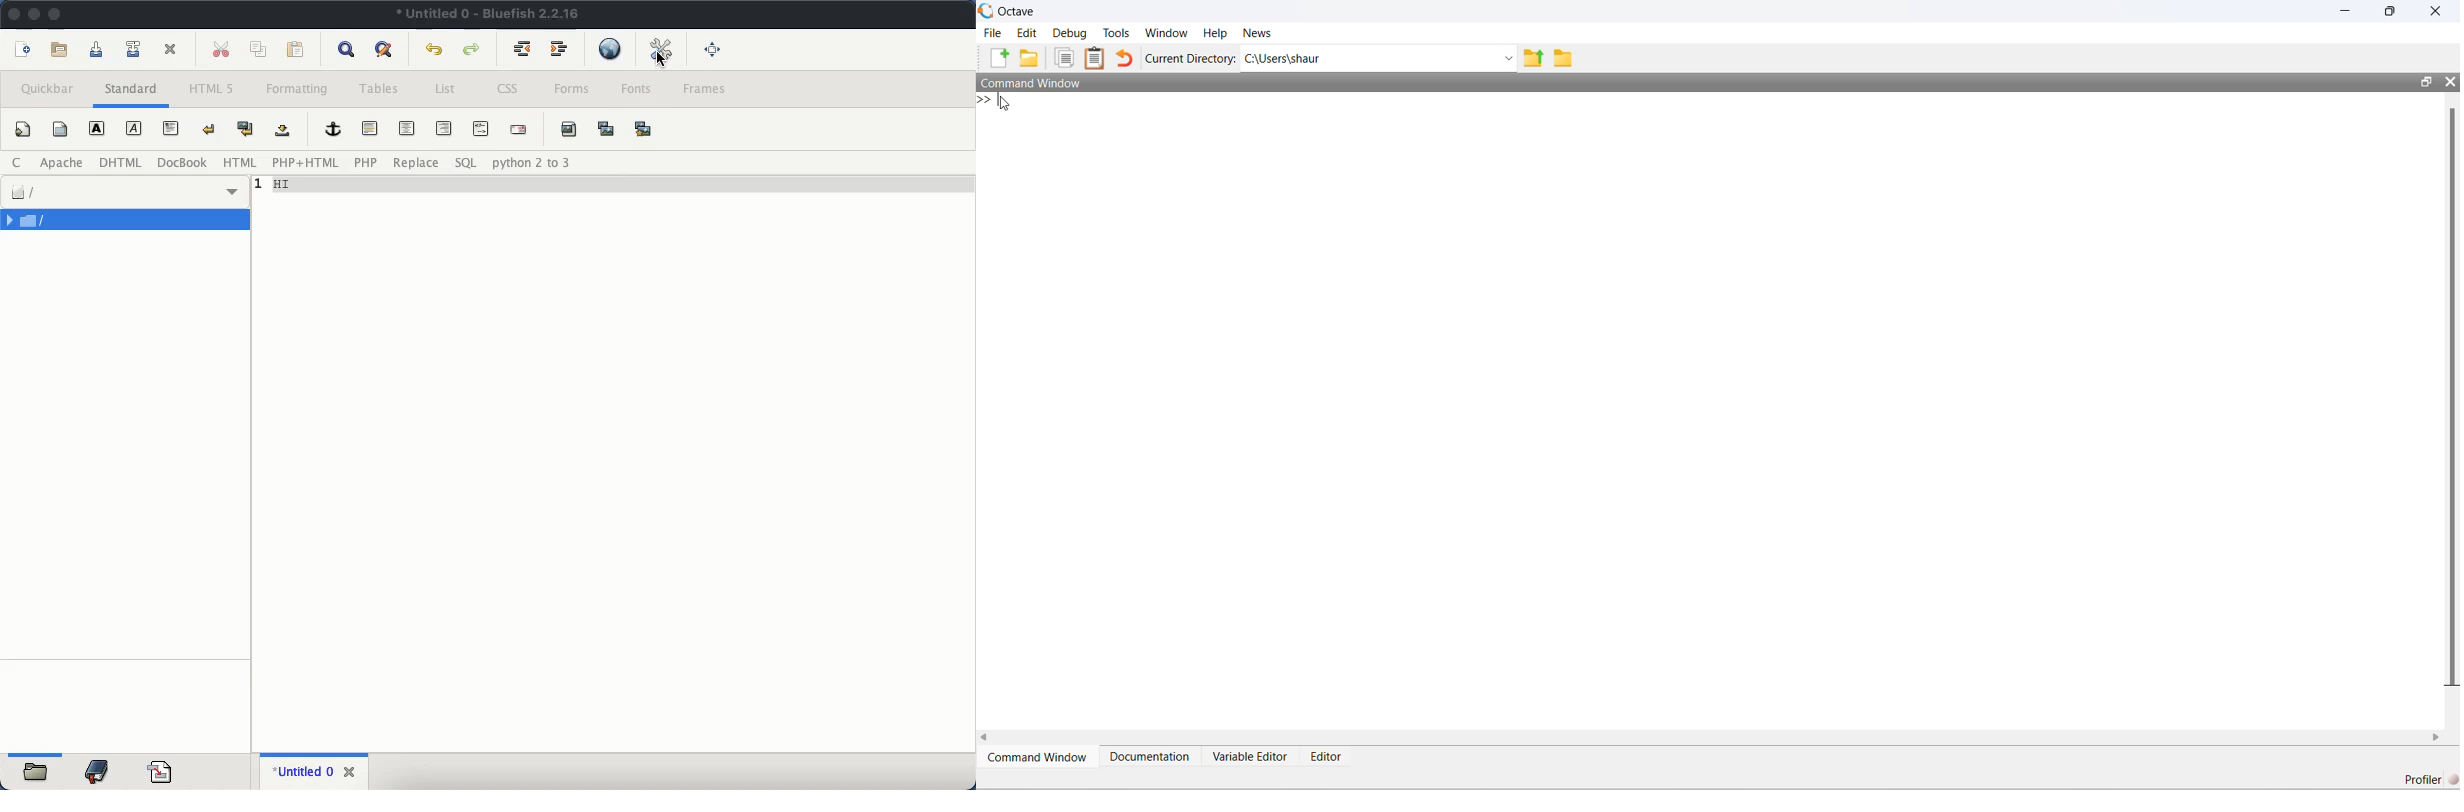  Describe the element at coordinates (561, 50) in the screenshot. I see `indent` at that location.